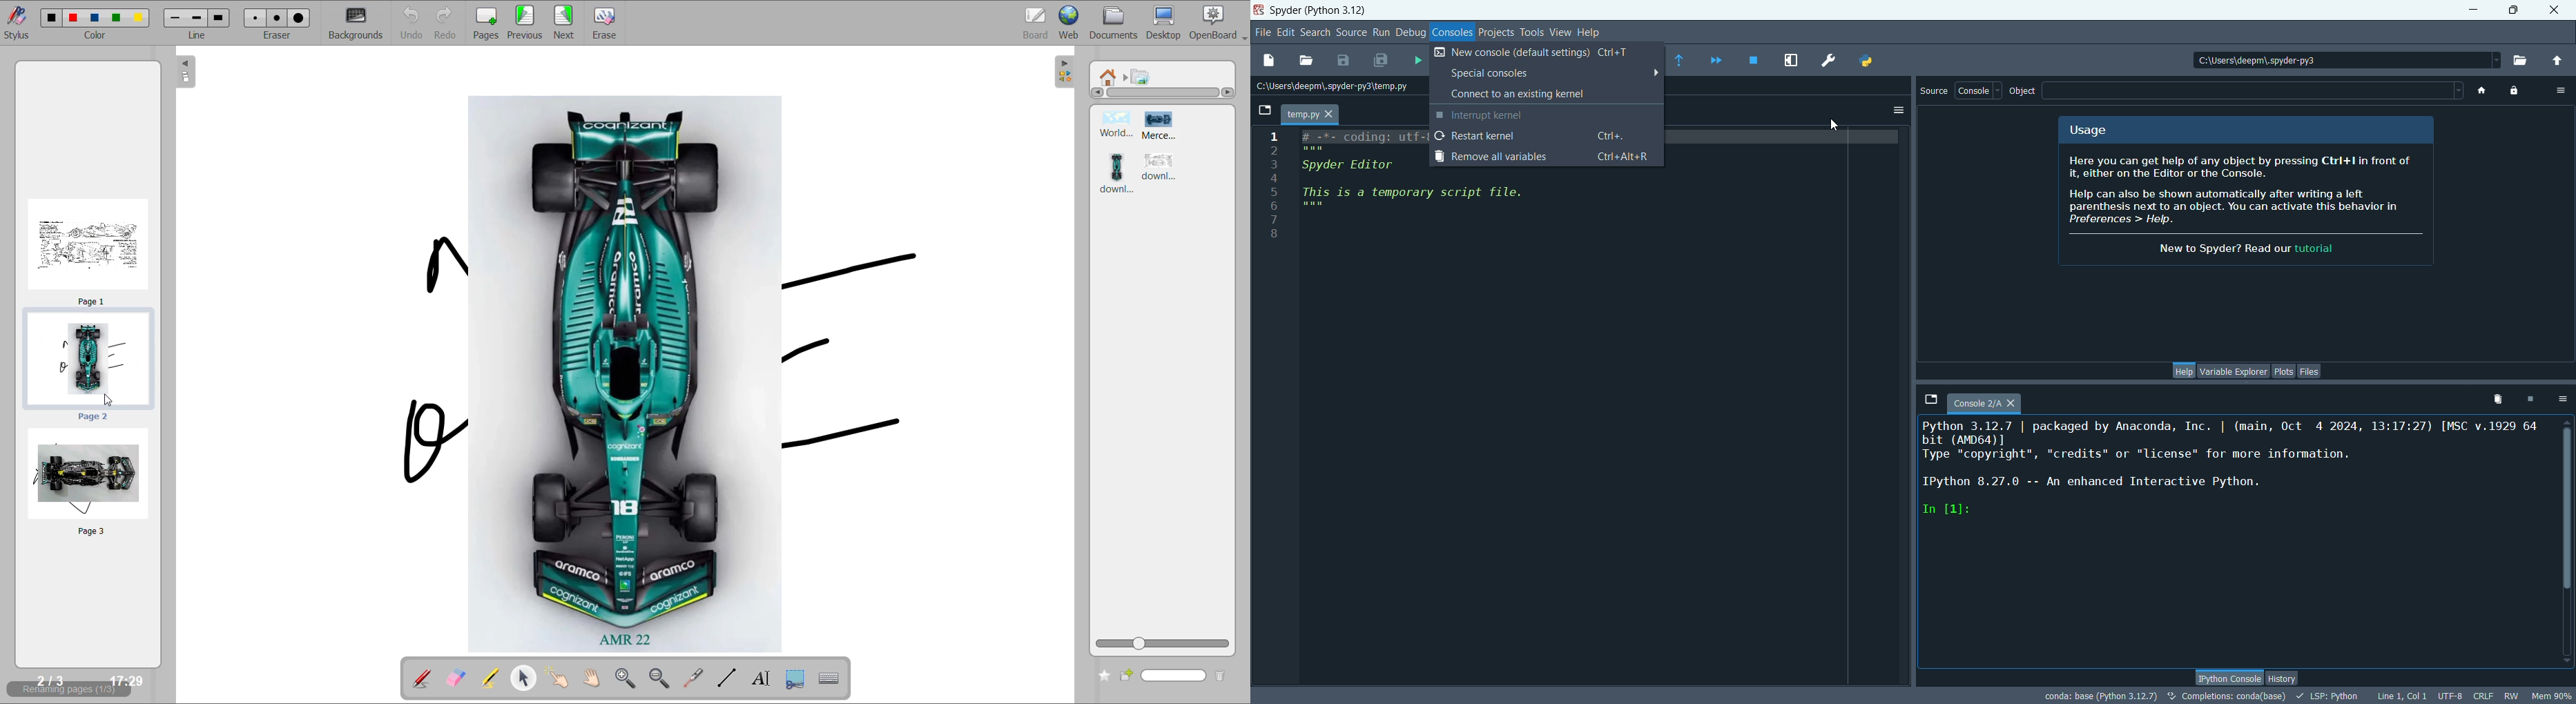  What do you see at coordinates (1835, 125) in the screenshot?
I see `cursor` at bounding box center [1835, 125].